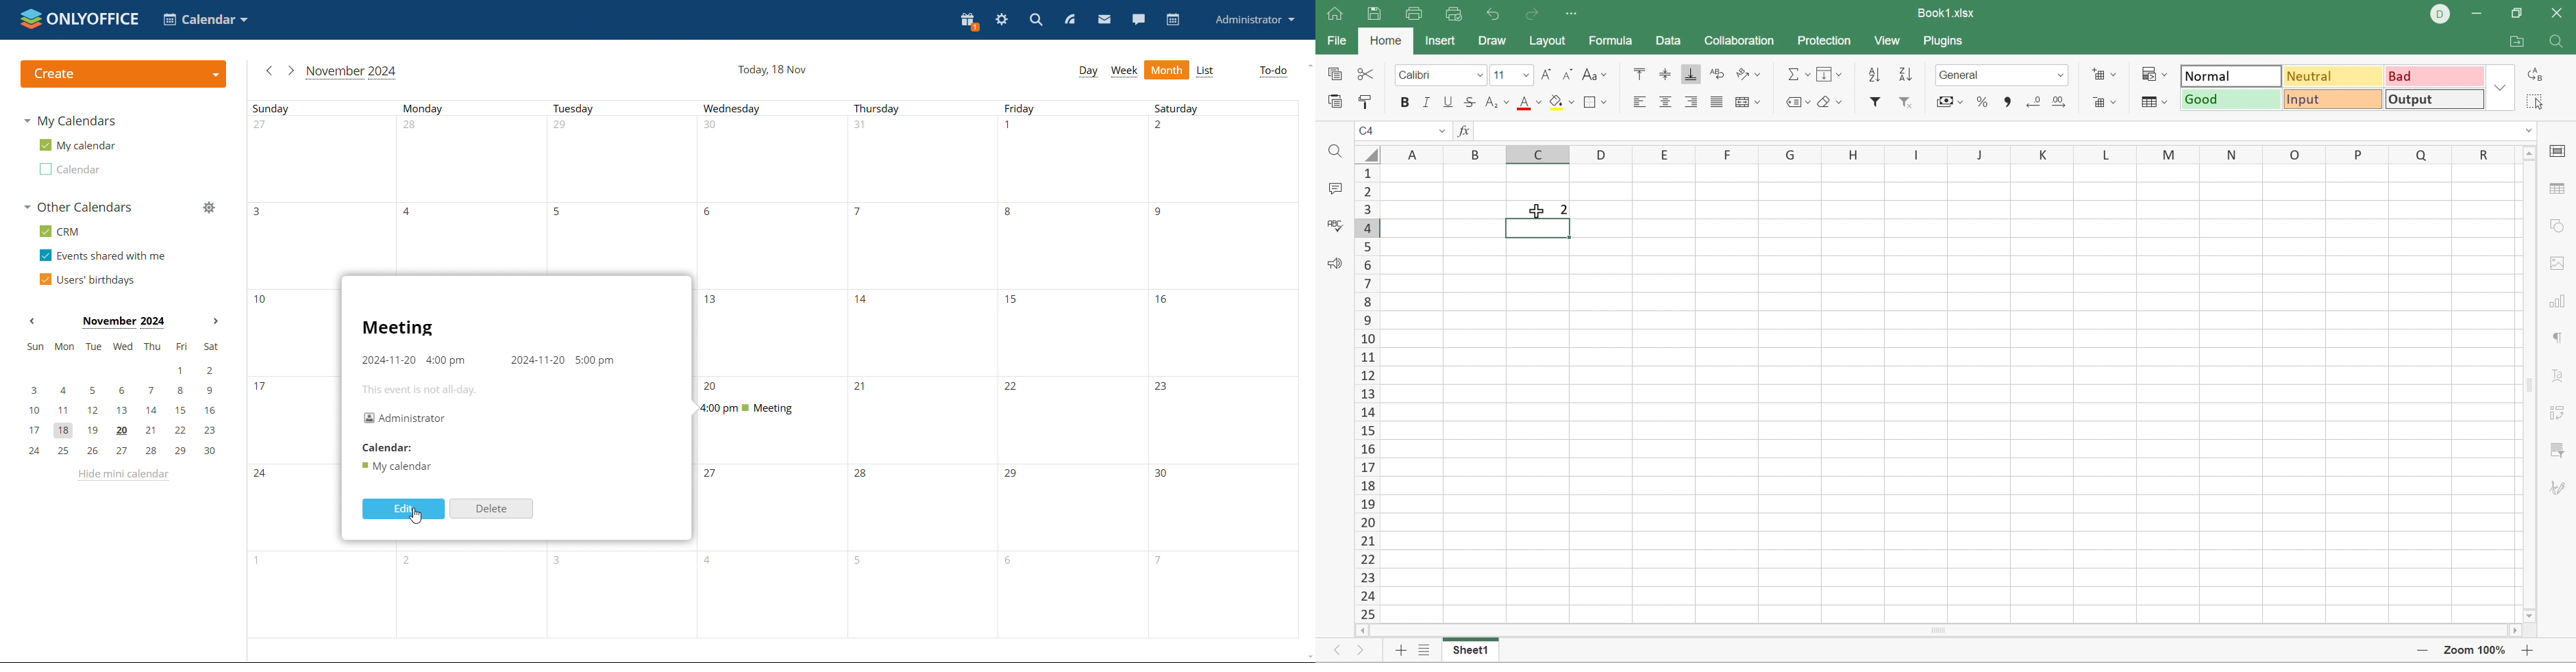 The width and height of the screenshot is (2576, 672). What do you see at coordinates (1074, 369) in the screenshot?
I see `fridays` at bounding box center [1074, 369].